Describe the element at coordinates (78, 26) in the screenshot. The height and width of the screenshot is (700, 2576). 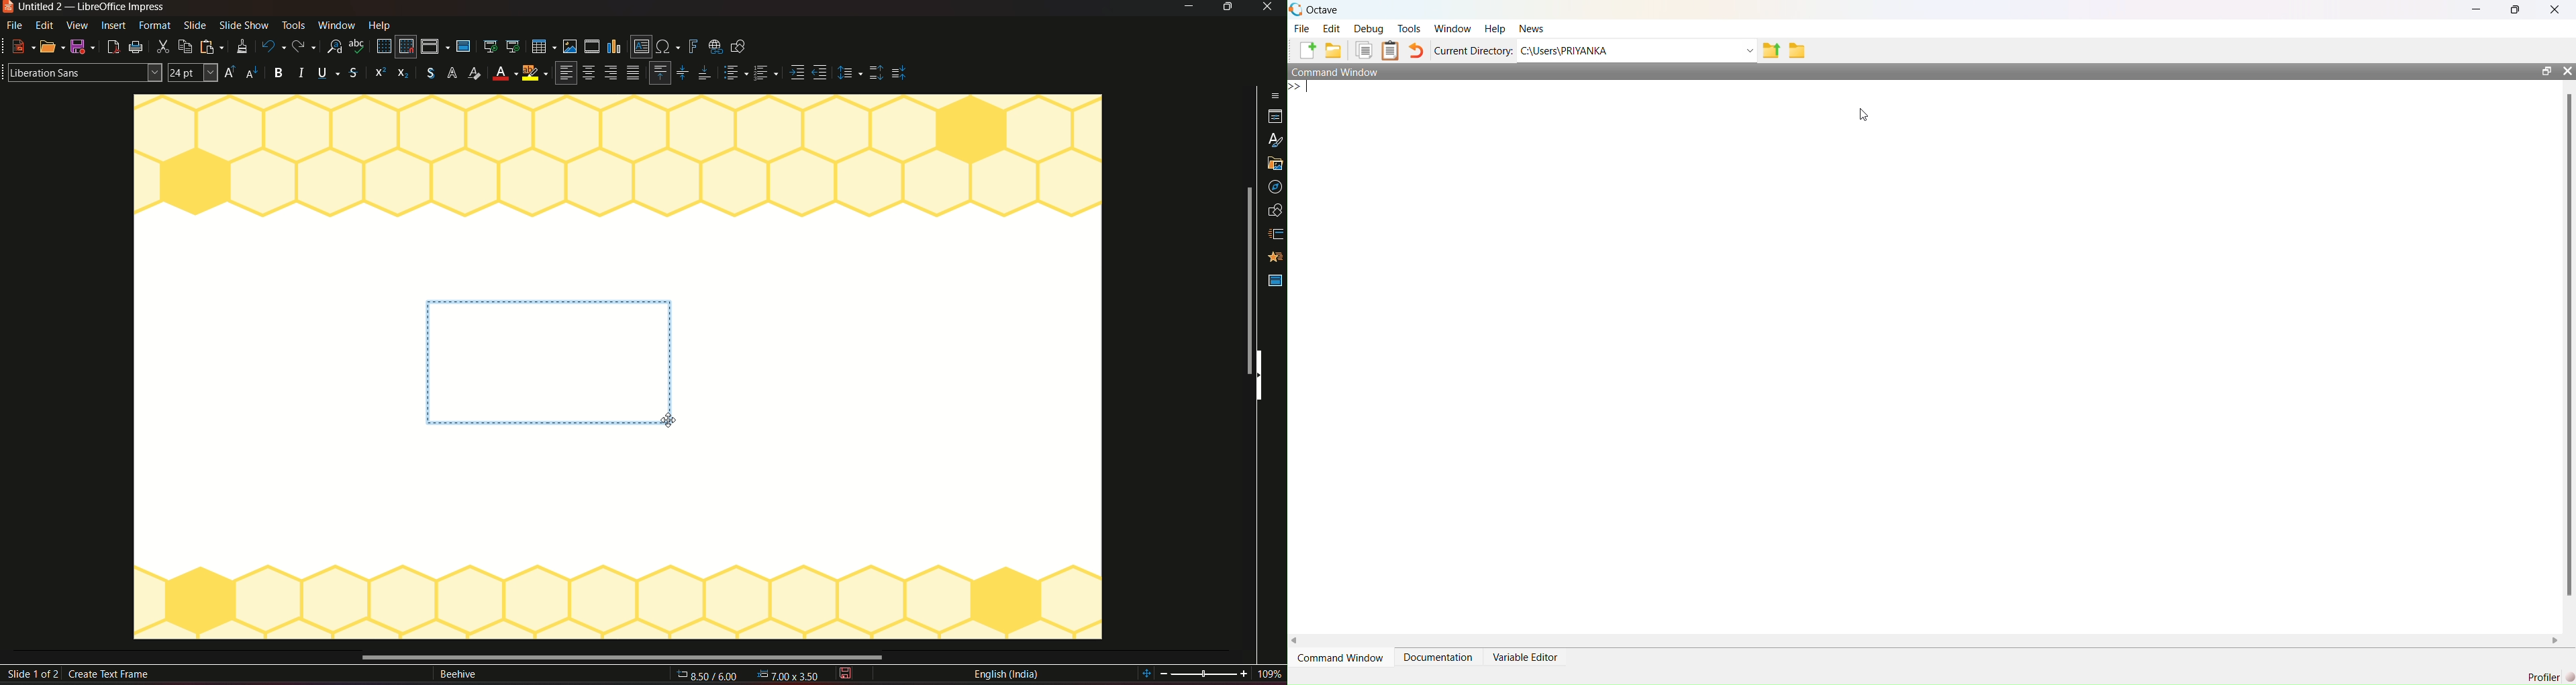
I see `view` at that location.